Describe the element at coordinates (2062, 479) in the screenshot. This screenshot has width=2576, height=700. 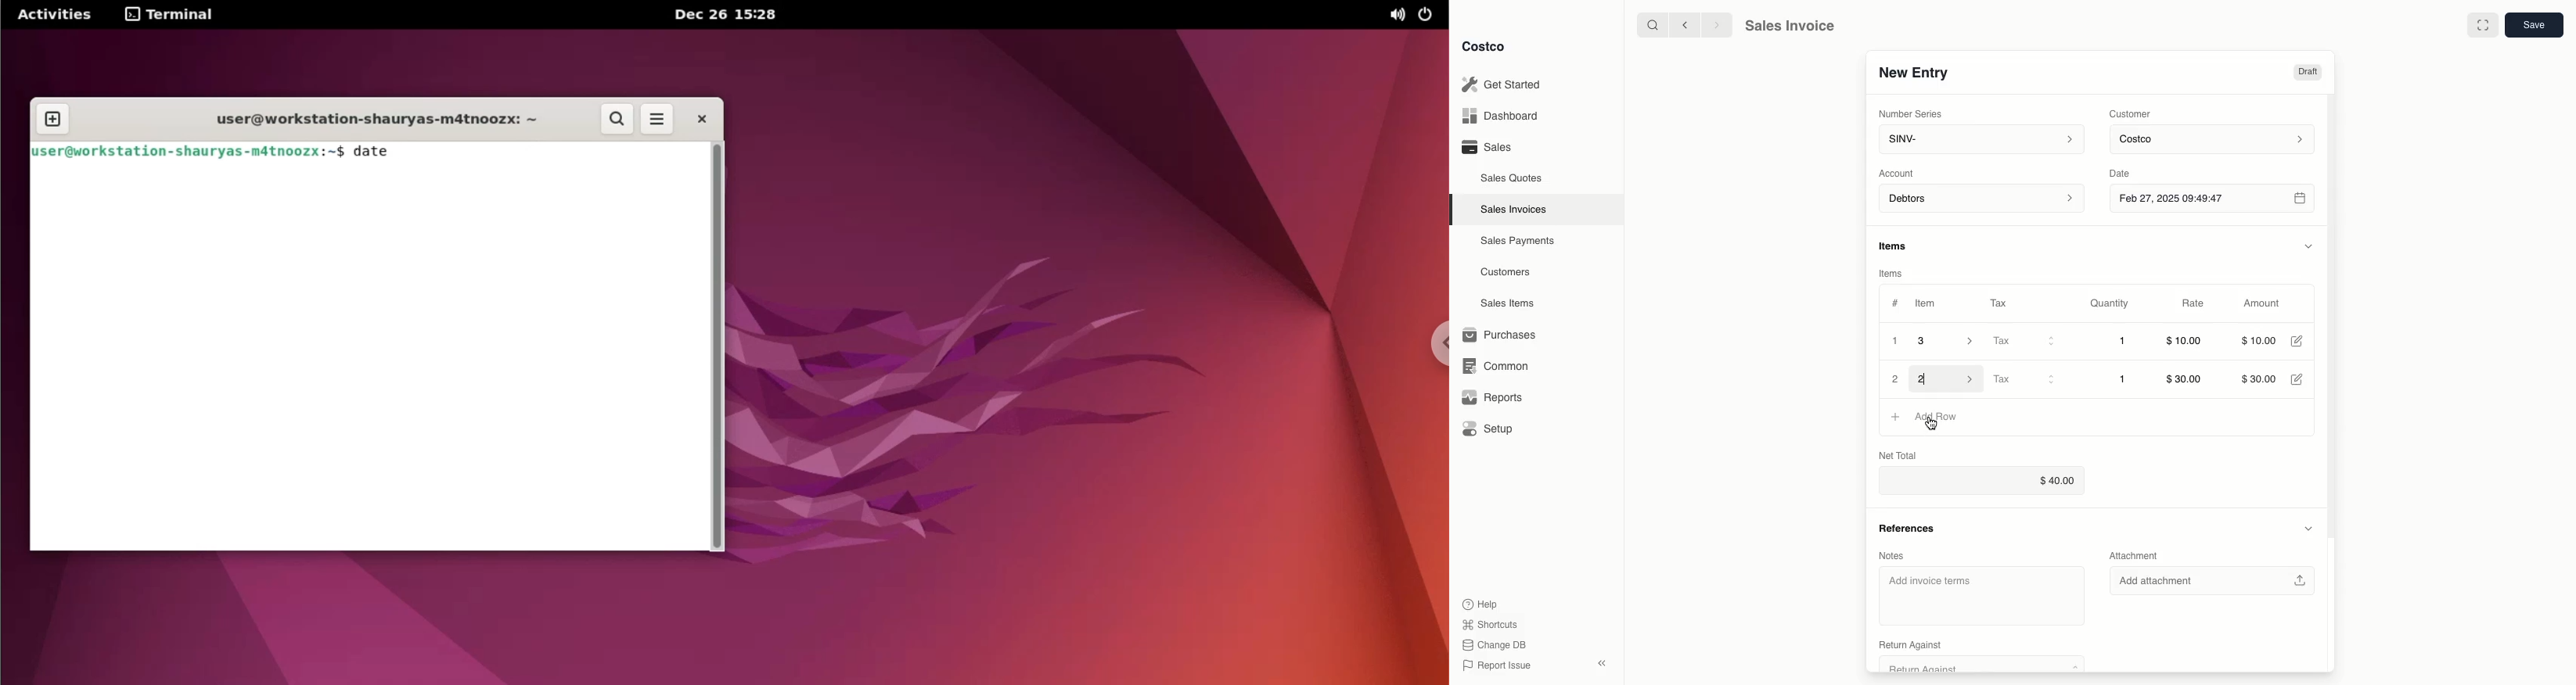
I see `$40.00` at that location.